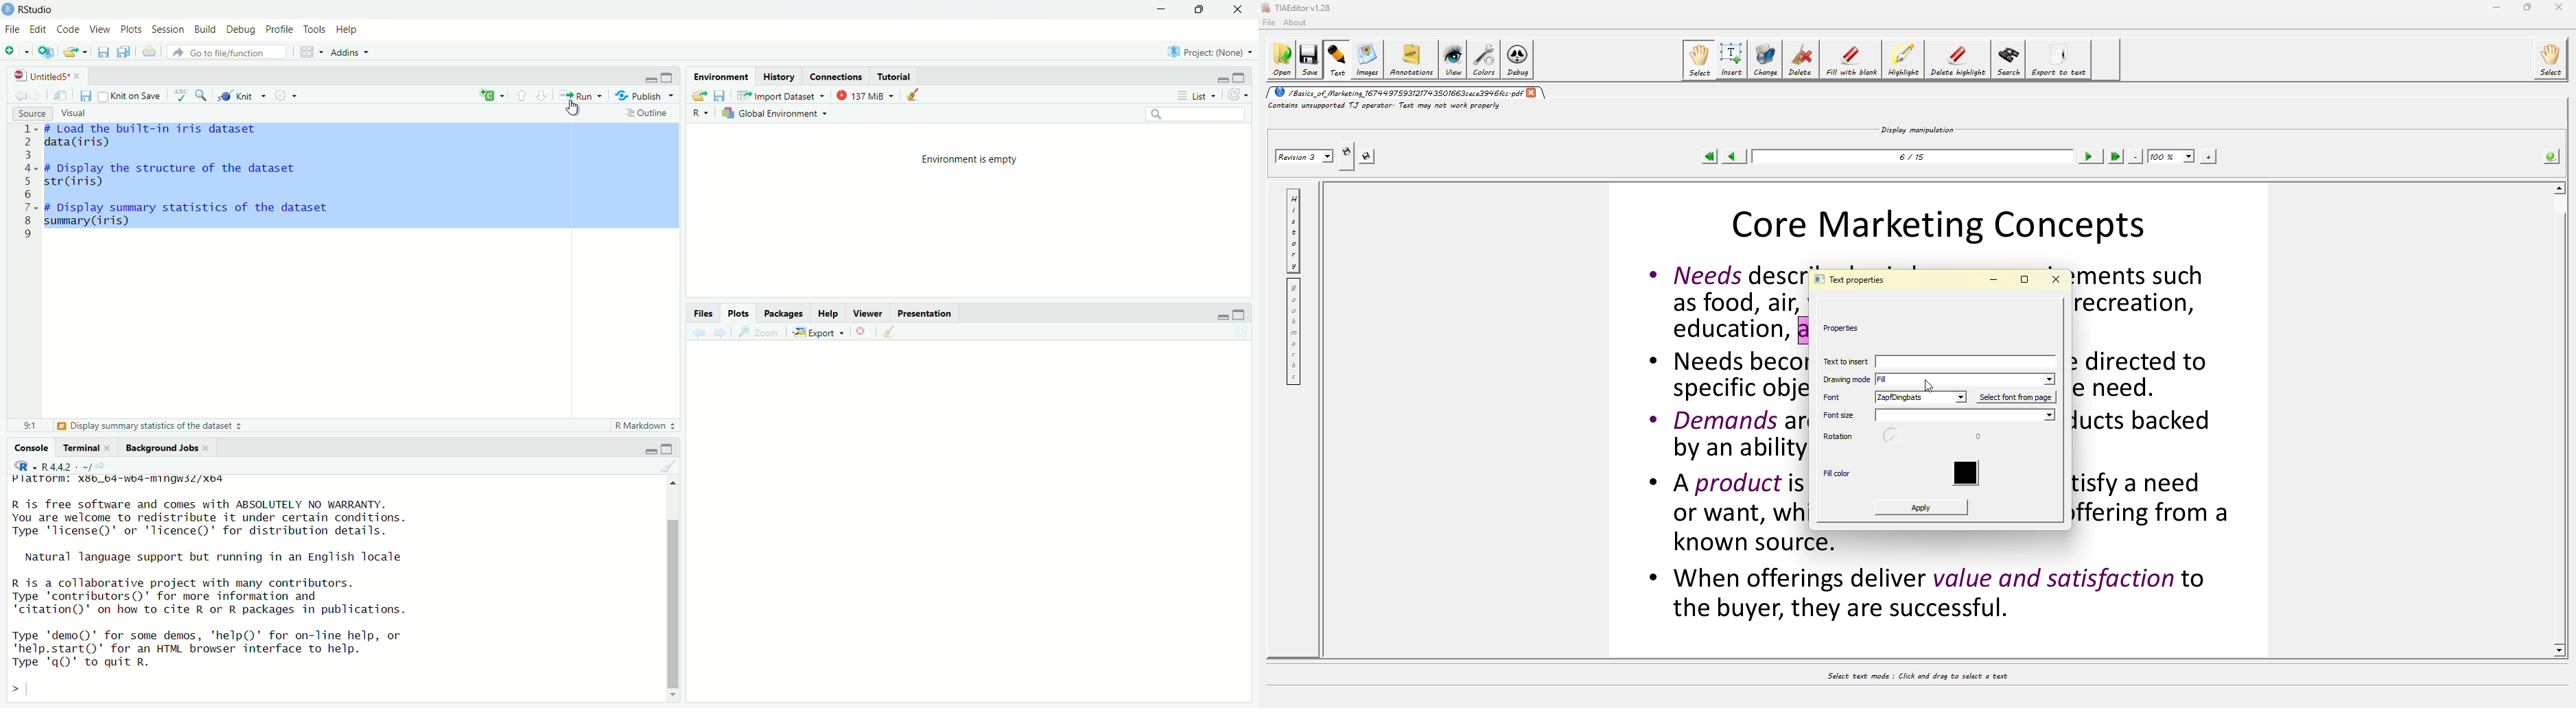 The height and width of the screenshot is (728, 2576). Describe the element at coordinates (669, 448) in the screenshot. I see `Full Height` at that location.